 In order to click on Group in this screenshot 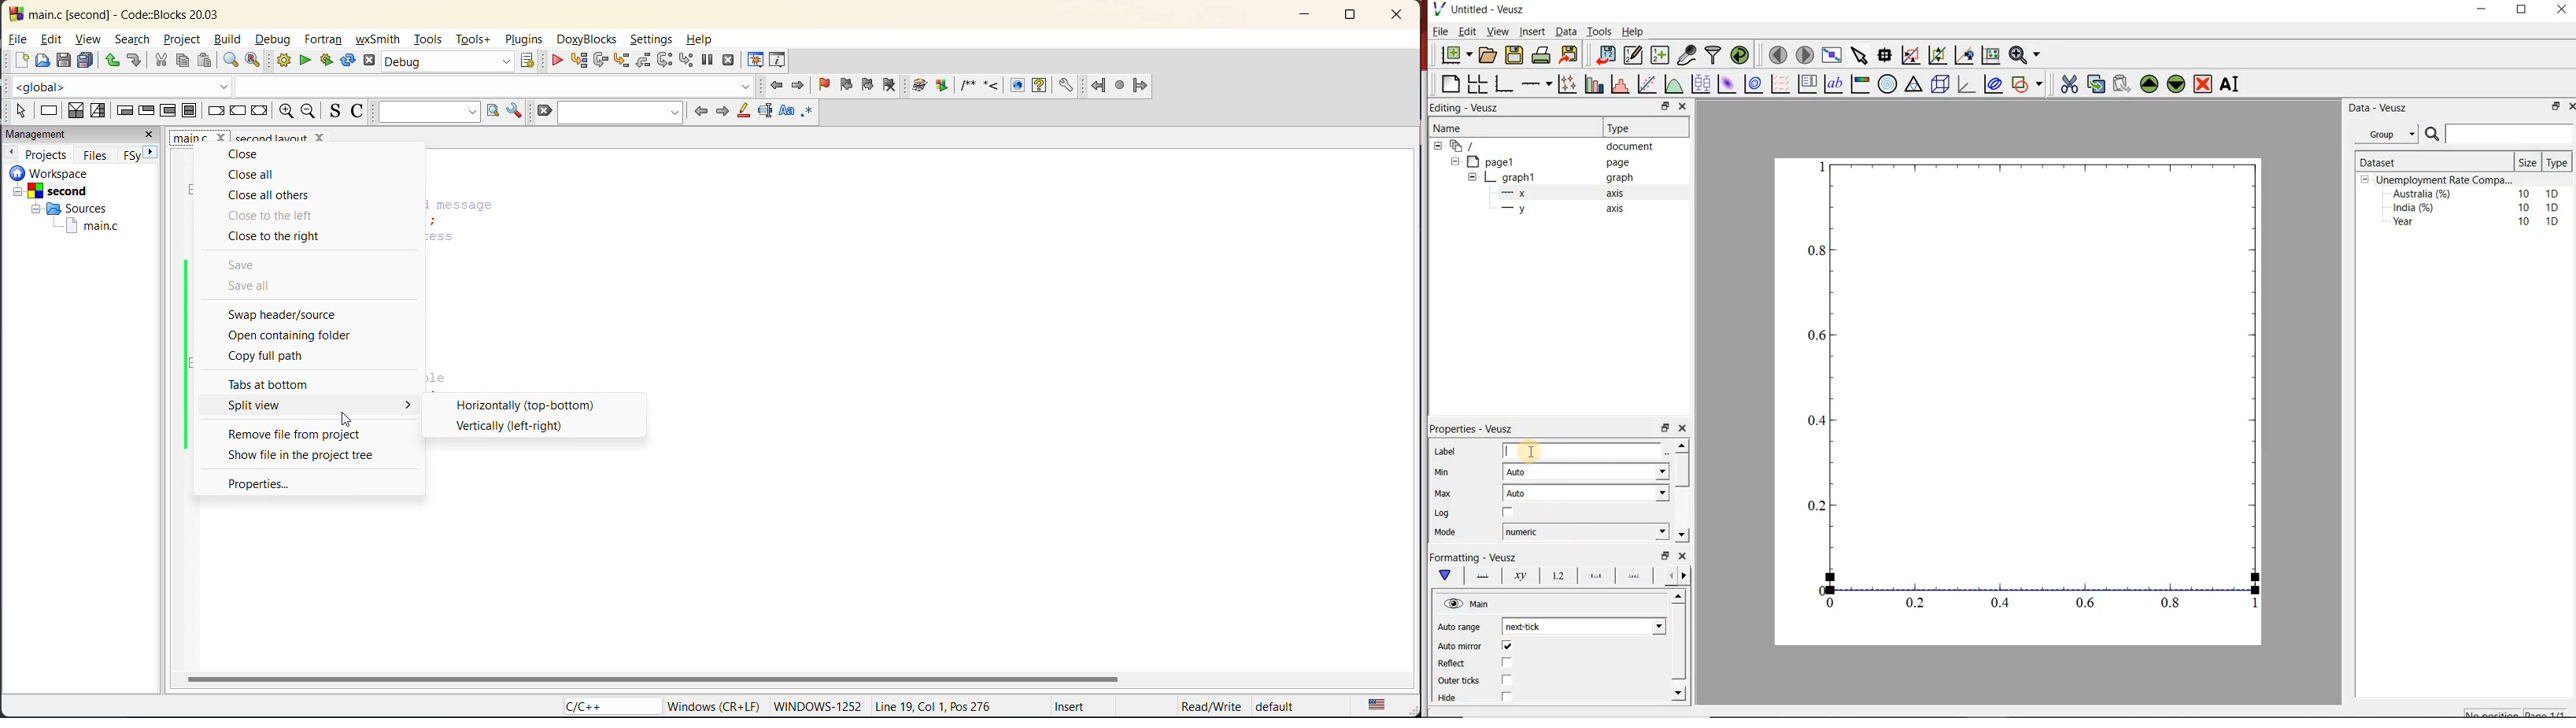, I will do `click(2389, 134)`.